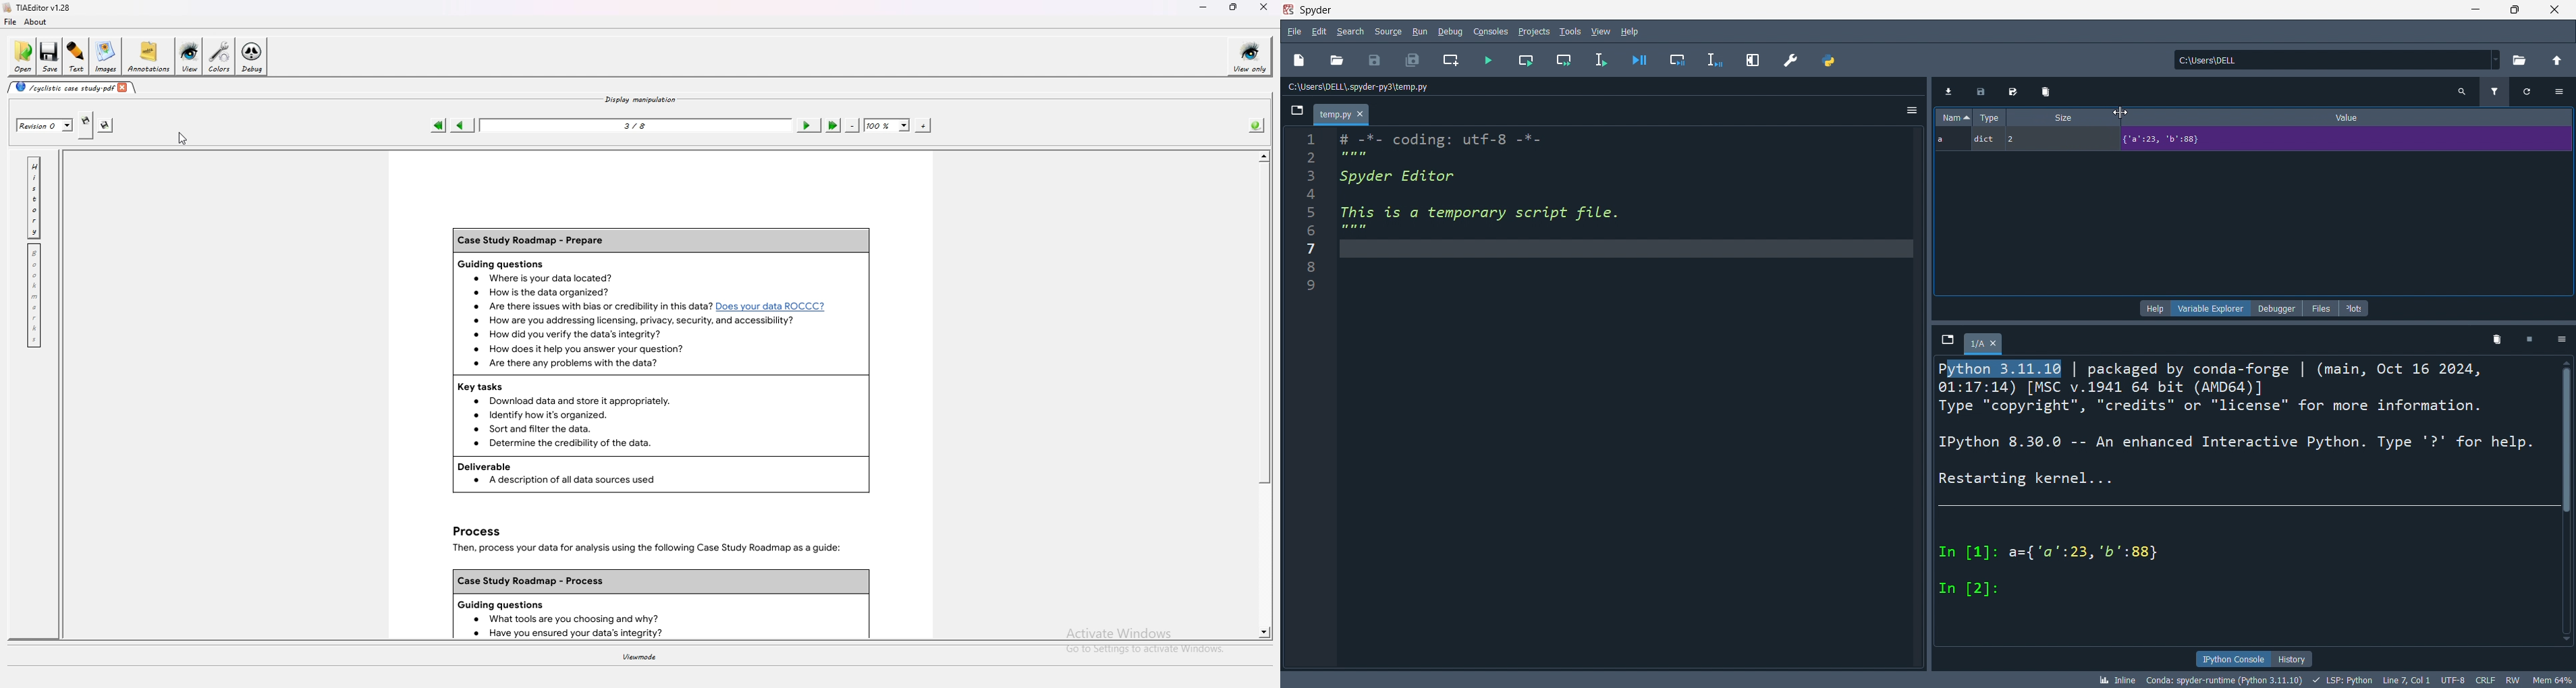 The width and height of the screenshot is (2576, 700). I want to click on file locations, so click(1594, 86).